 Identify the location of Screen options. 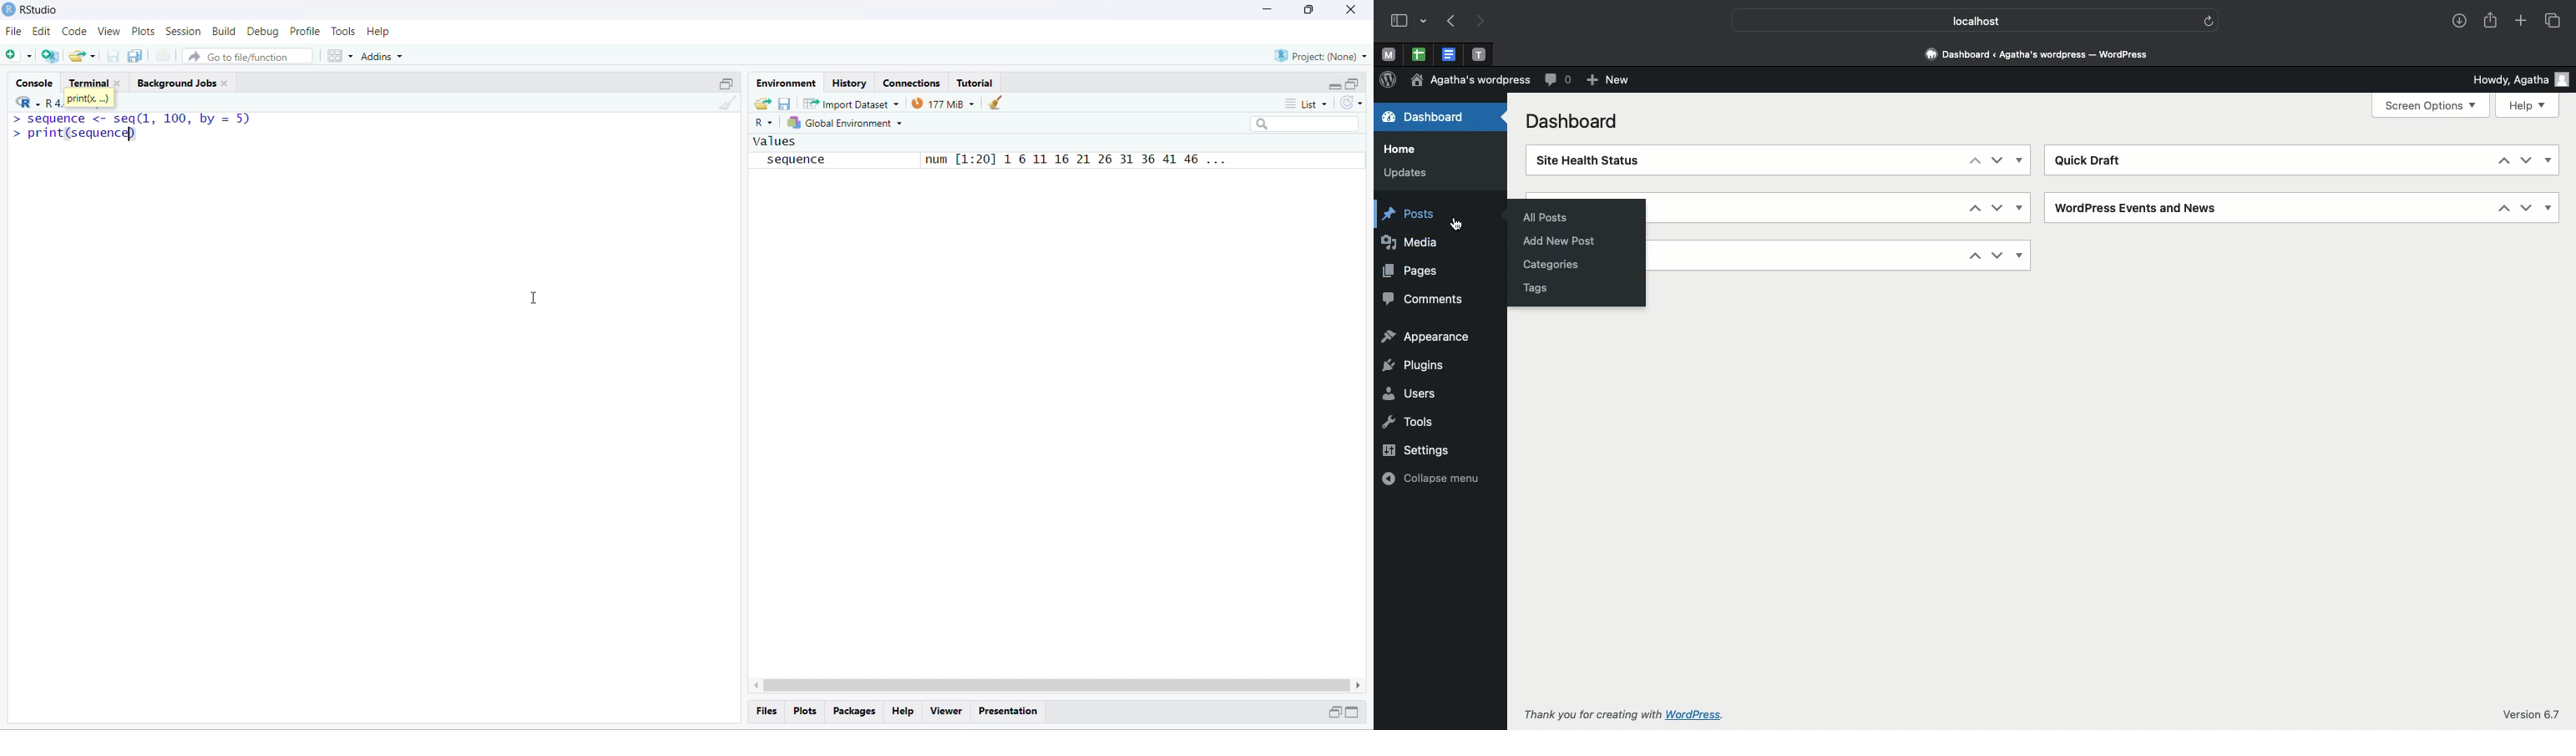
(2430, 105).